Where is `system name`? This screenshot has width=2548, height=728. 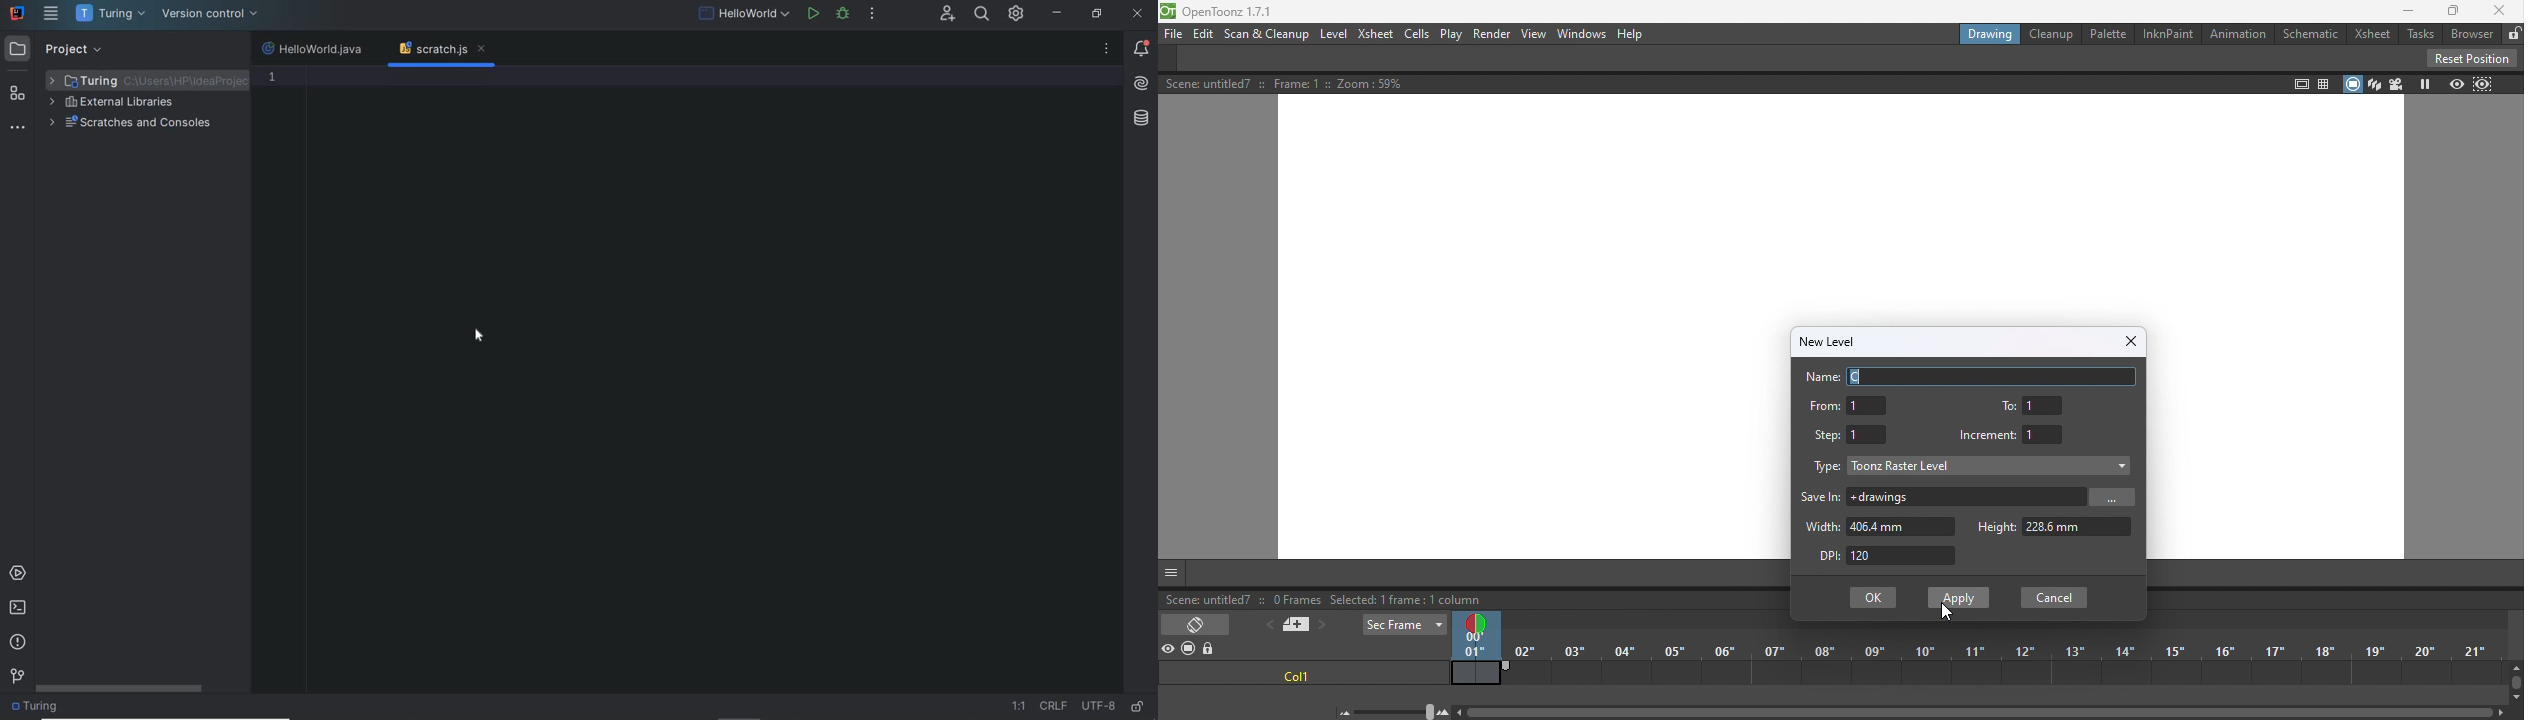 system name is located at coordinates (17, 13).